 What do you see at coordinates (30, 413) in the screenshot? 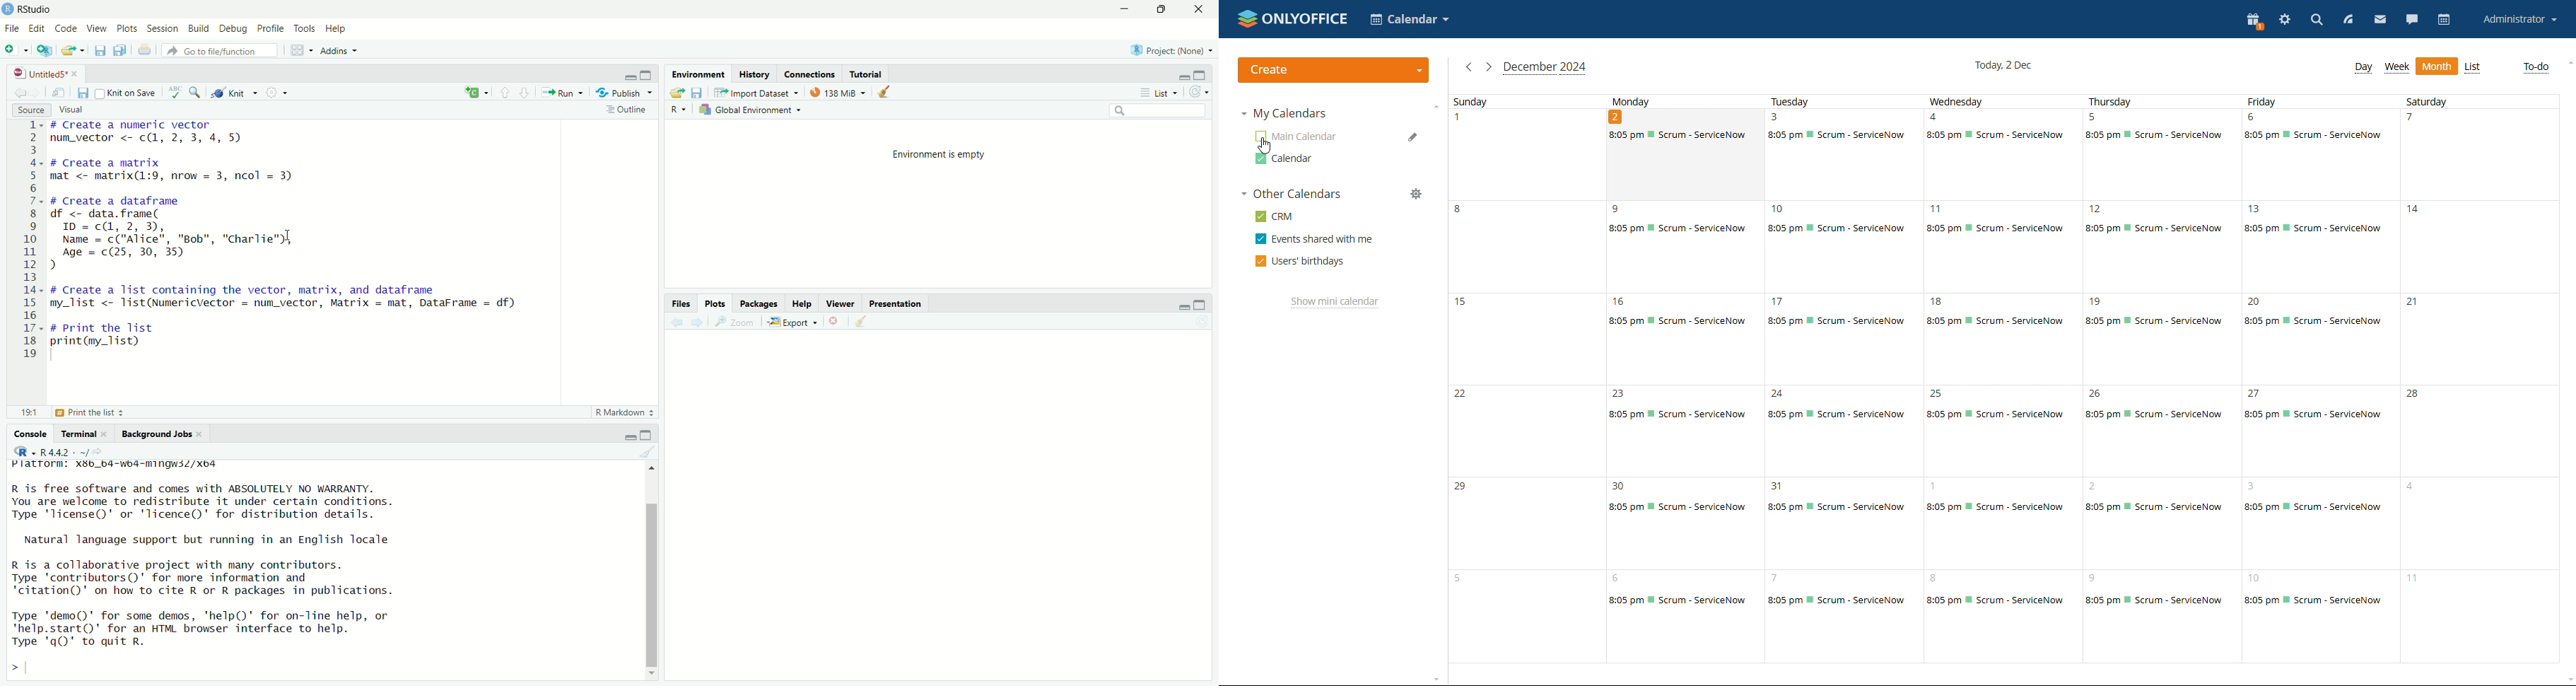
I see `19:1` at bounding box center [30, 413].